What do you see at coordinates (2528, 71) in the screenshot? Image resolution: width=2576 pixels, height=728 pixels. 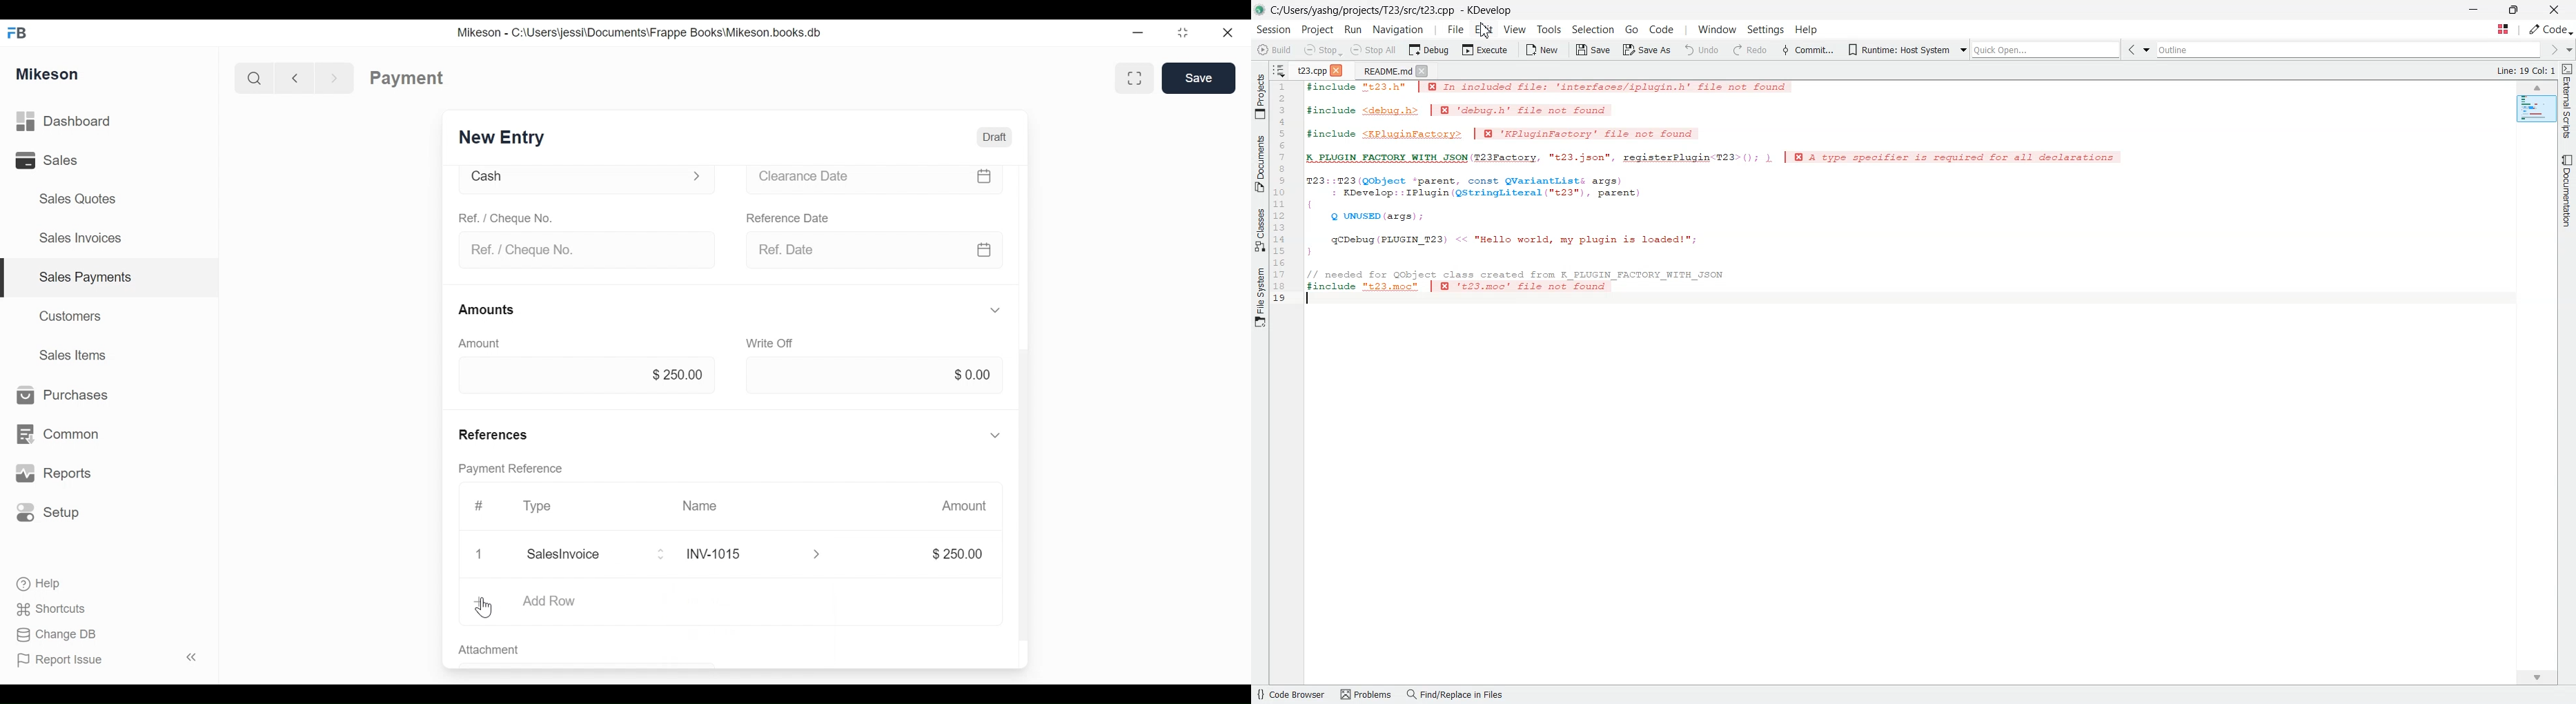 I see `Line: 19 Col 1` at bounding box center [2528, 71].